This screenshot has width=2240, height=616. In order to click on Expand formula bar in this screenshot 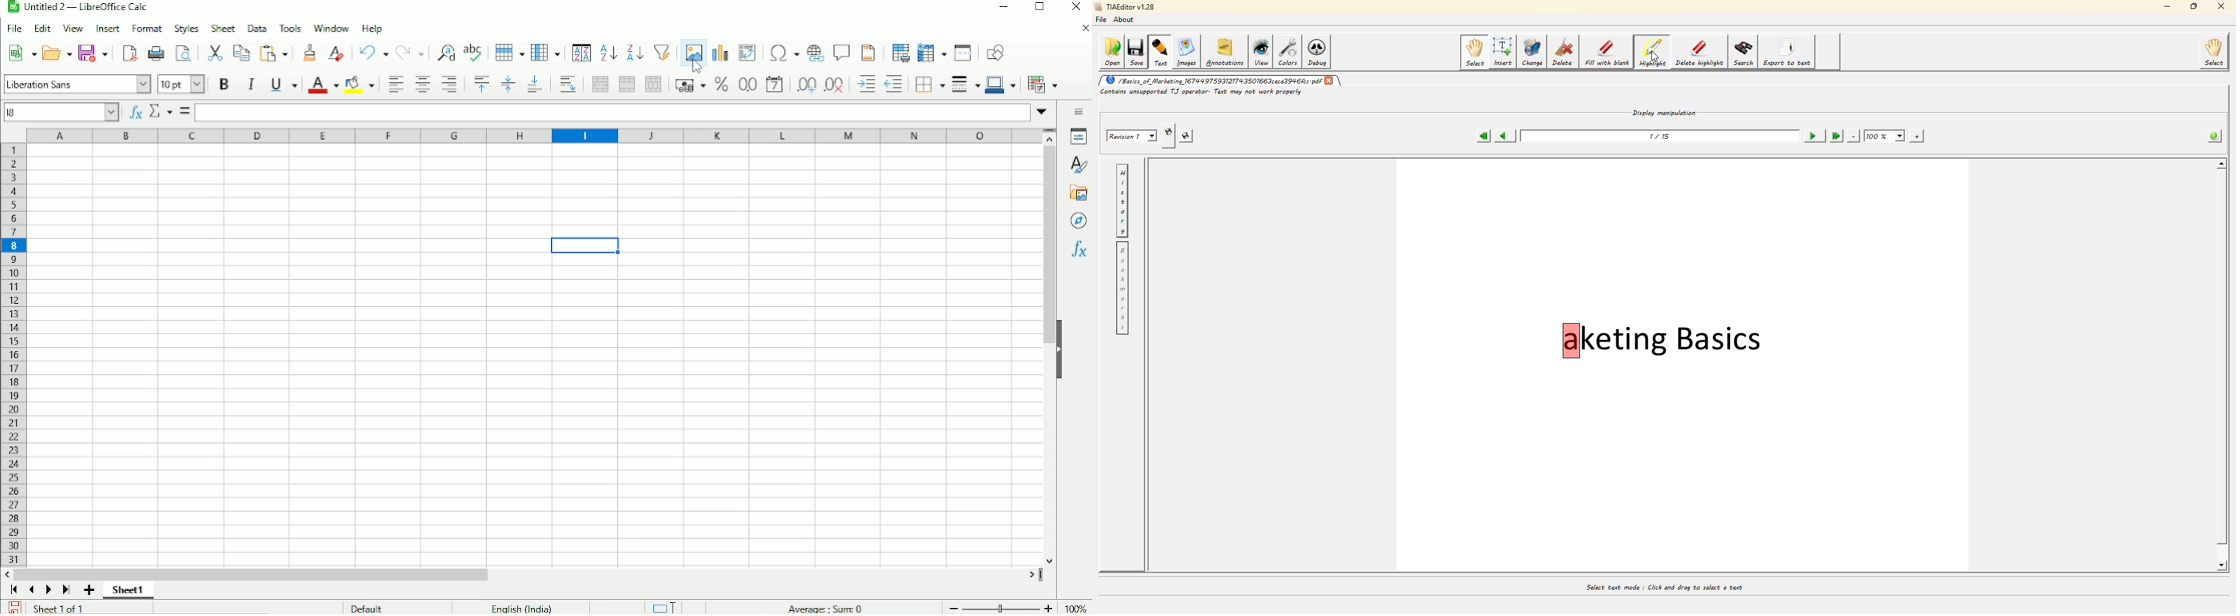, I will do `click(1042, 111)`.